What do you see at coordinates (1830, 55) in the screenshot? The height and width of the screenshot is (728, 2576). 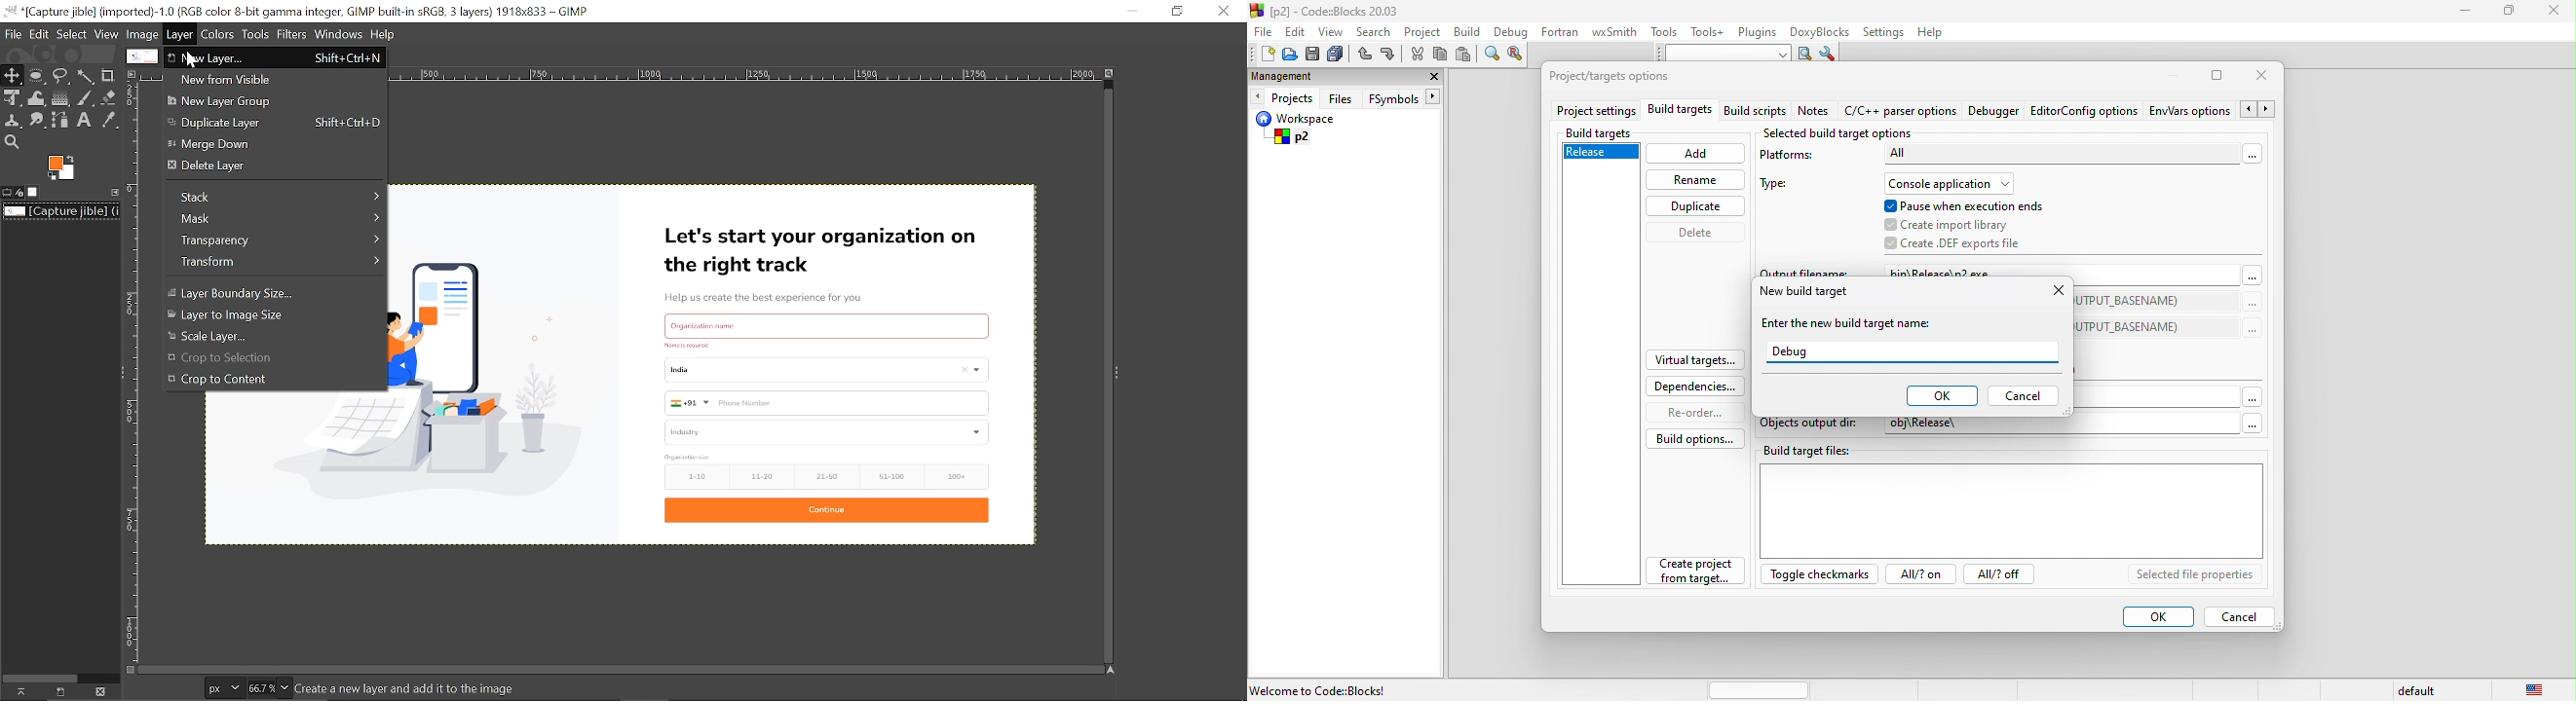 I see `show option window` at bounding box center [1830, 55].